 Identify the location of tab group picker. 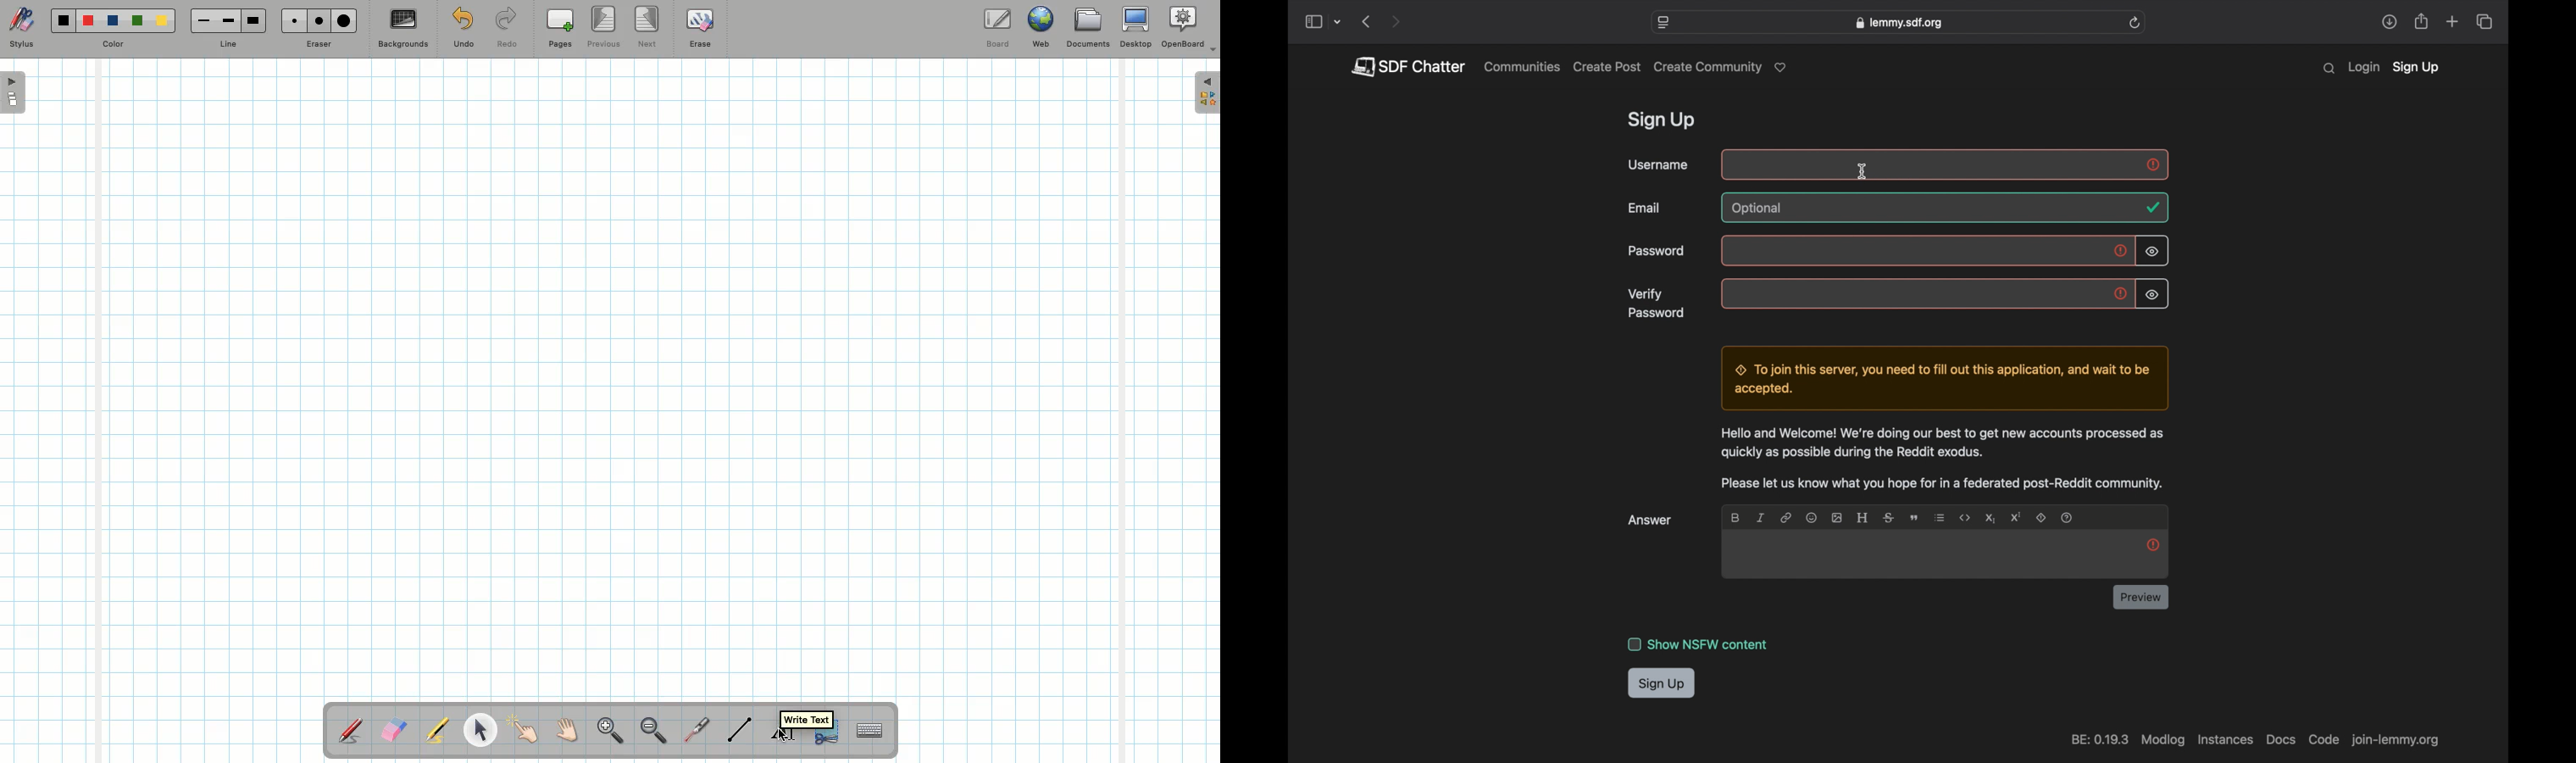
(1338, 23).